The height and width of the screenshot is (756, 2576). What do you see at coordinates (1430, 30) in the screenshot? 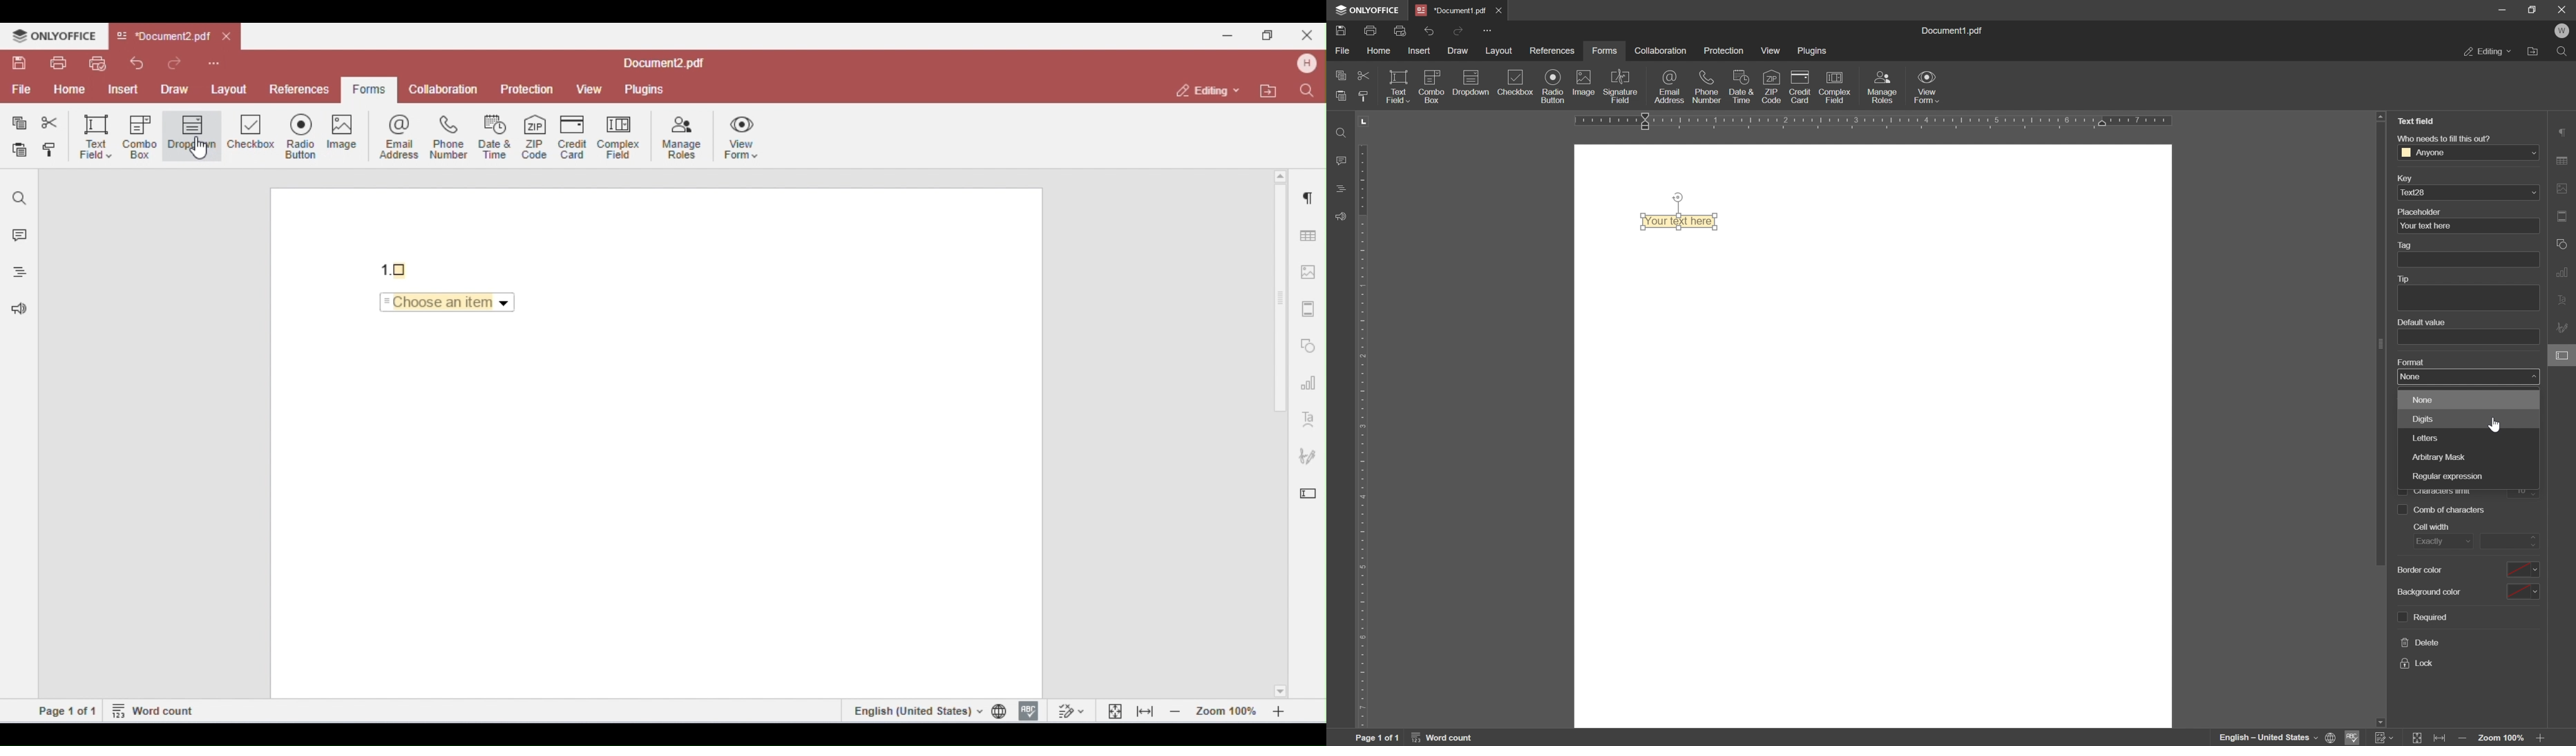
I see `undo` at bounding box center [1430, 30].